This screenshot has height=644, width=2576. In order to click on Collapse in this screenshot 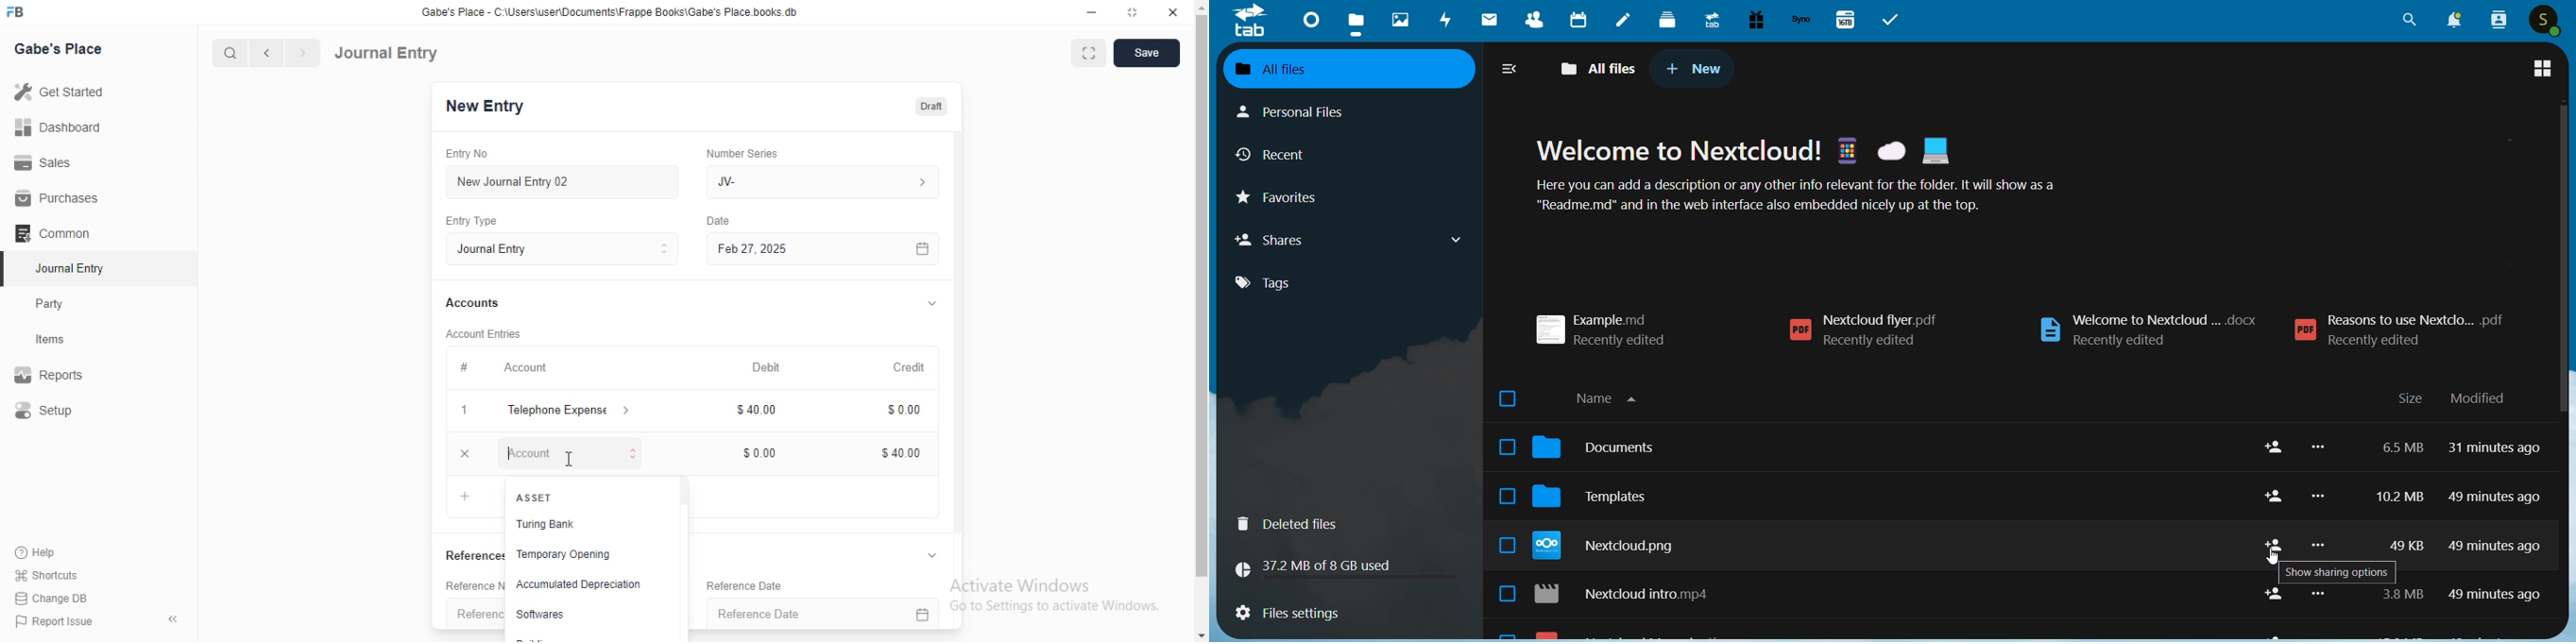, I will do `click(174, 619)`.